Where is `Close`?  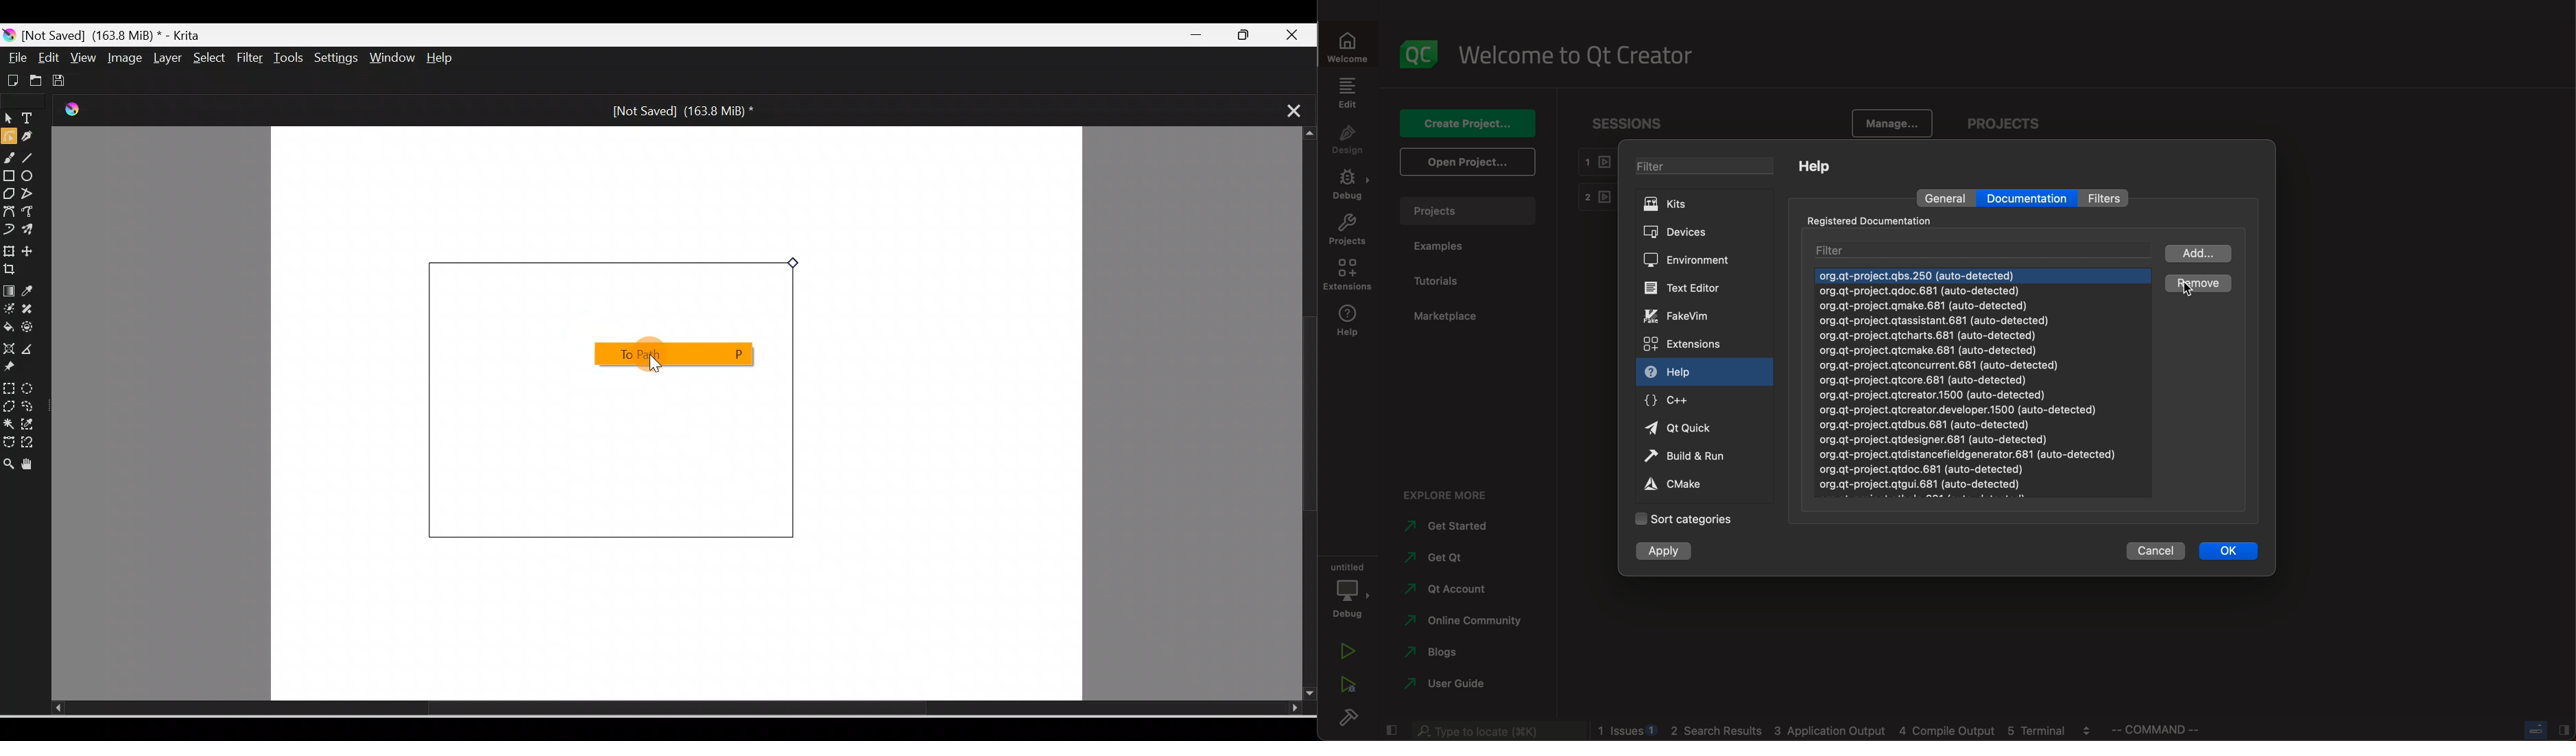 Close is located at coordinates (1299, 33).